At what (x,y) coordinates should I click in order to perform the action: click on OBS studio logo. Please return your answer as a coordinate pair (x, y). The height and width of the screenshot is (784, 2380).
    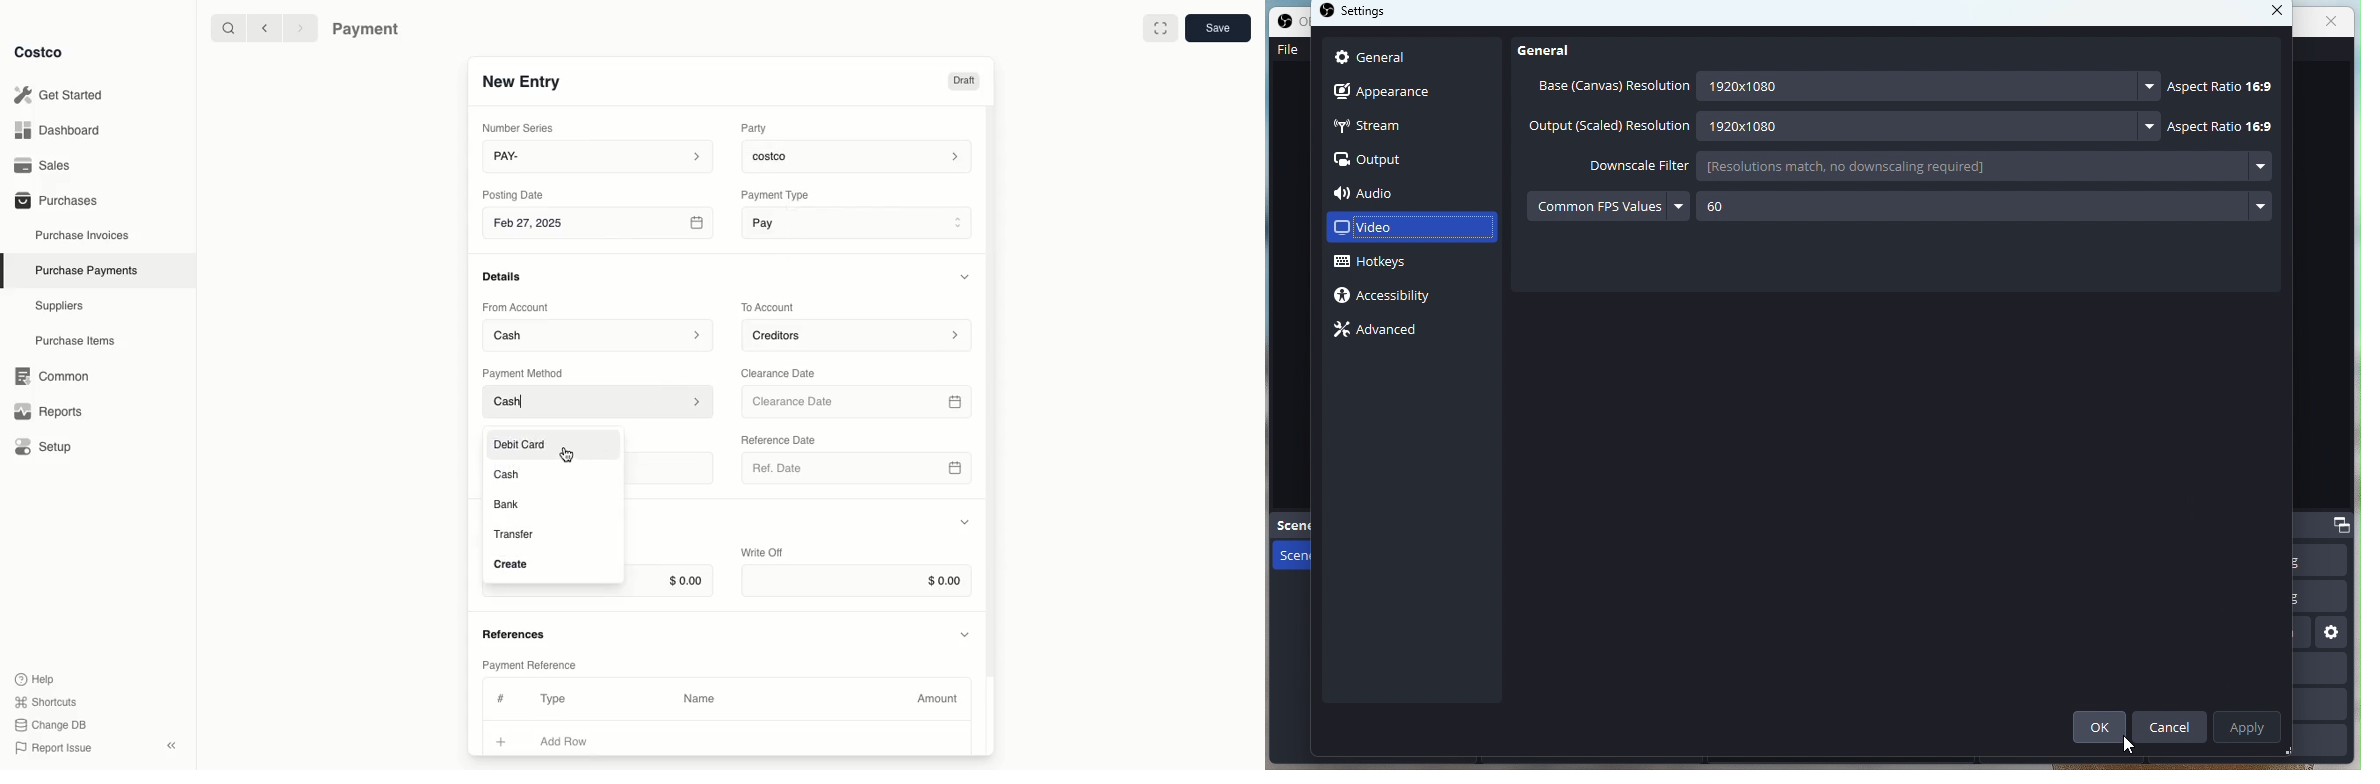
    Looking at the image, I should click on (1288, 24).